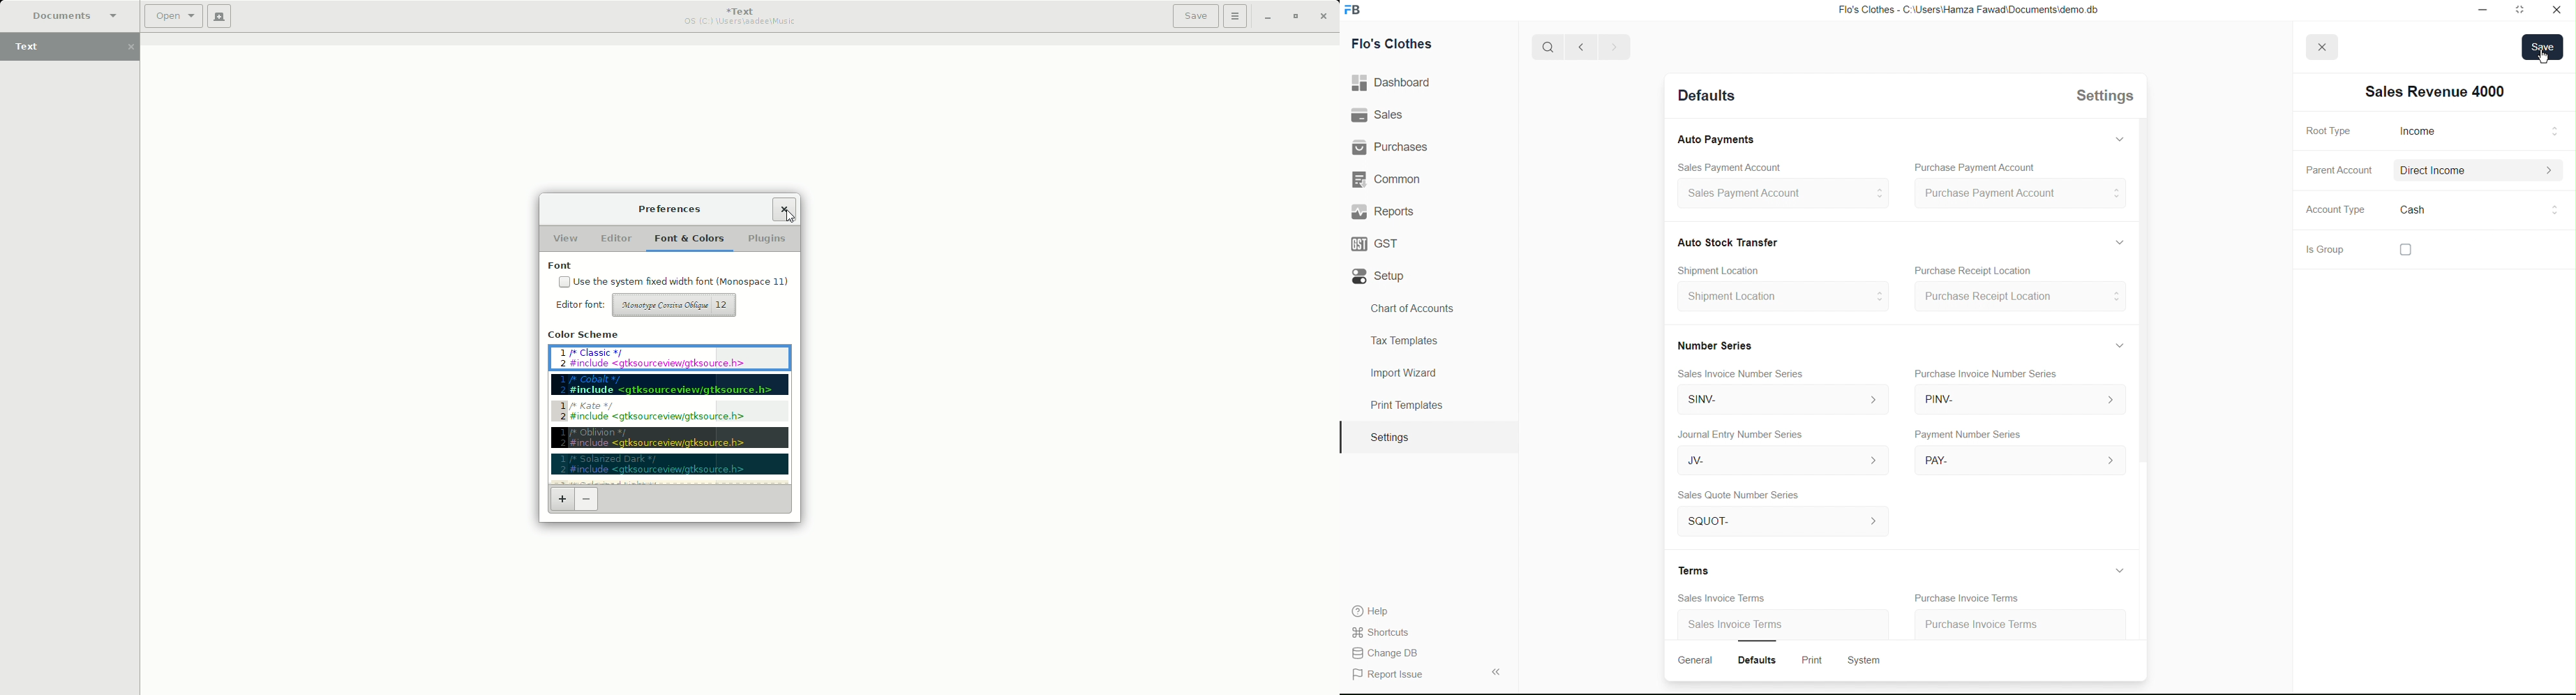 The image size is (2576, 700). Describe the element at coordinates (1614, 47) in the screenshot. I see `Forward` at that location.